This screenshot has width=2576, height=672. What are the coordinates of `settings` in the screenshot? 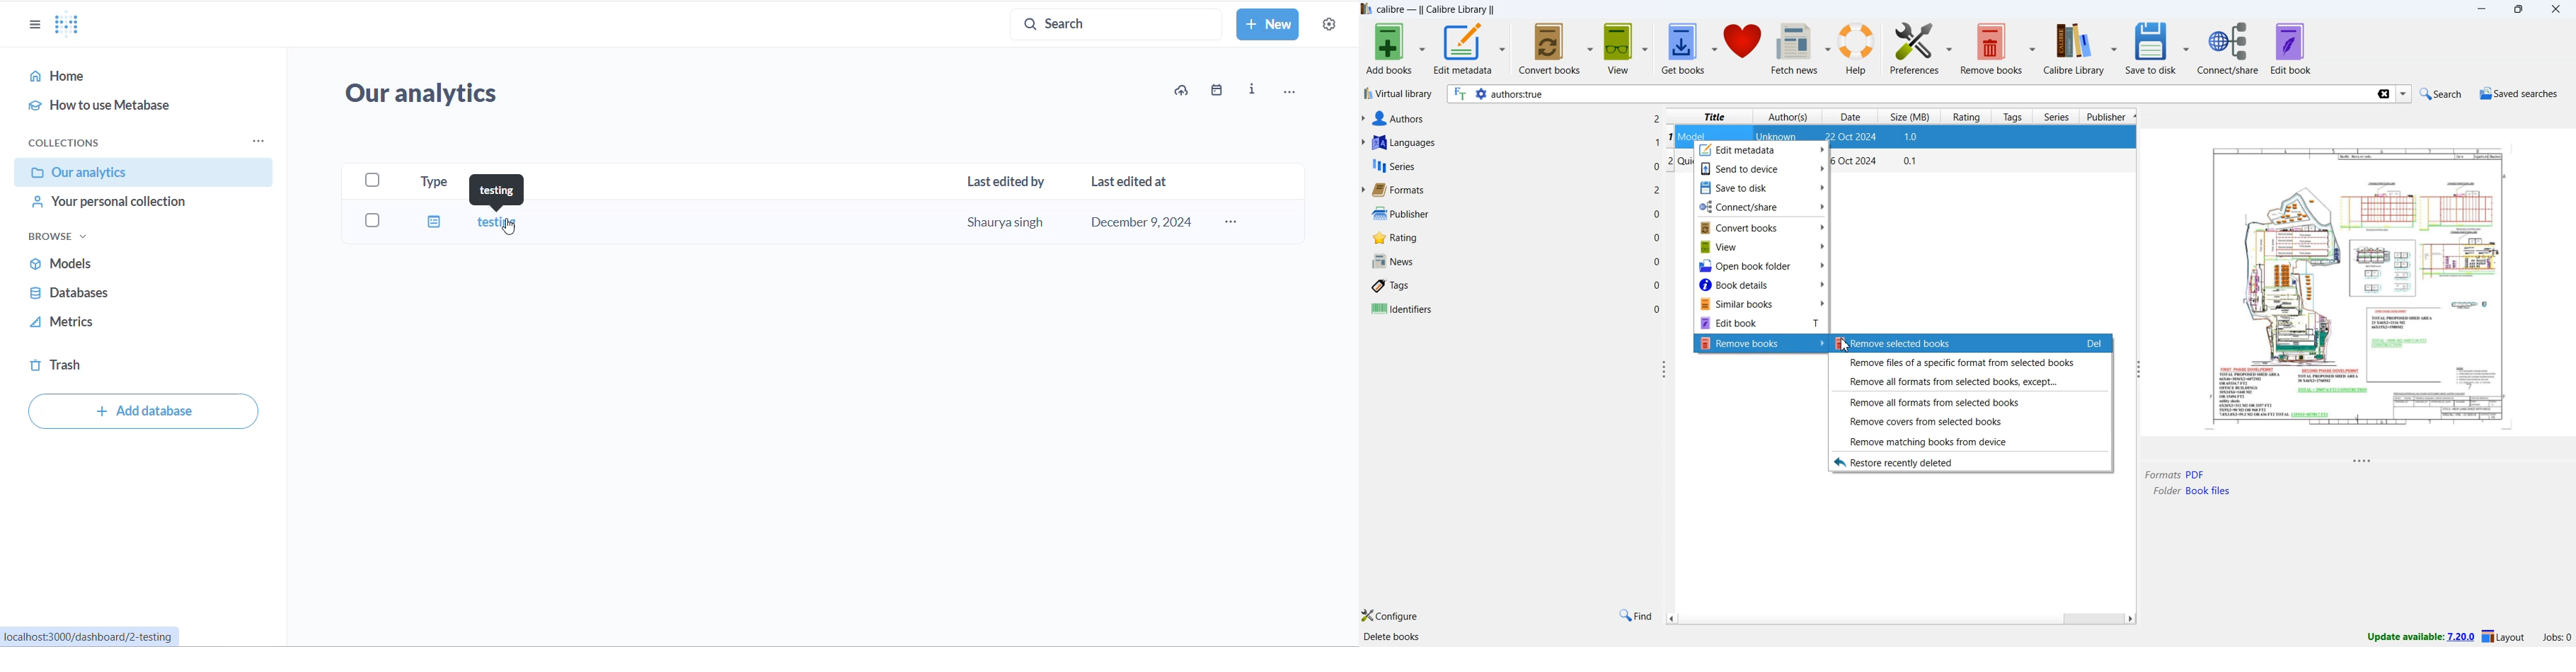 It's located at (1335, 25).